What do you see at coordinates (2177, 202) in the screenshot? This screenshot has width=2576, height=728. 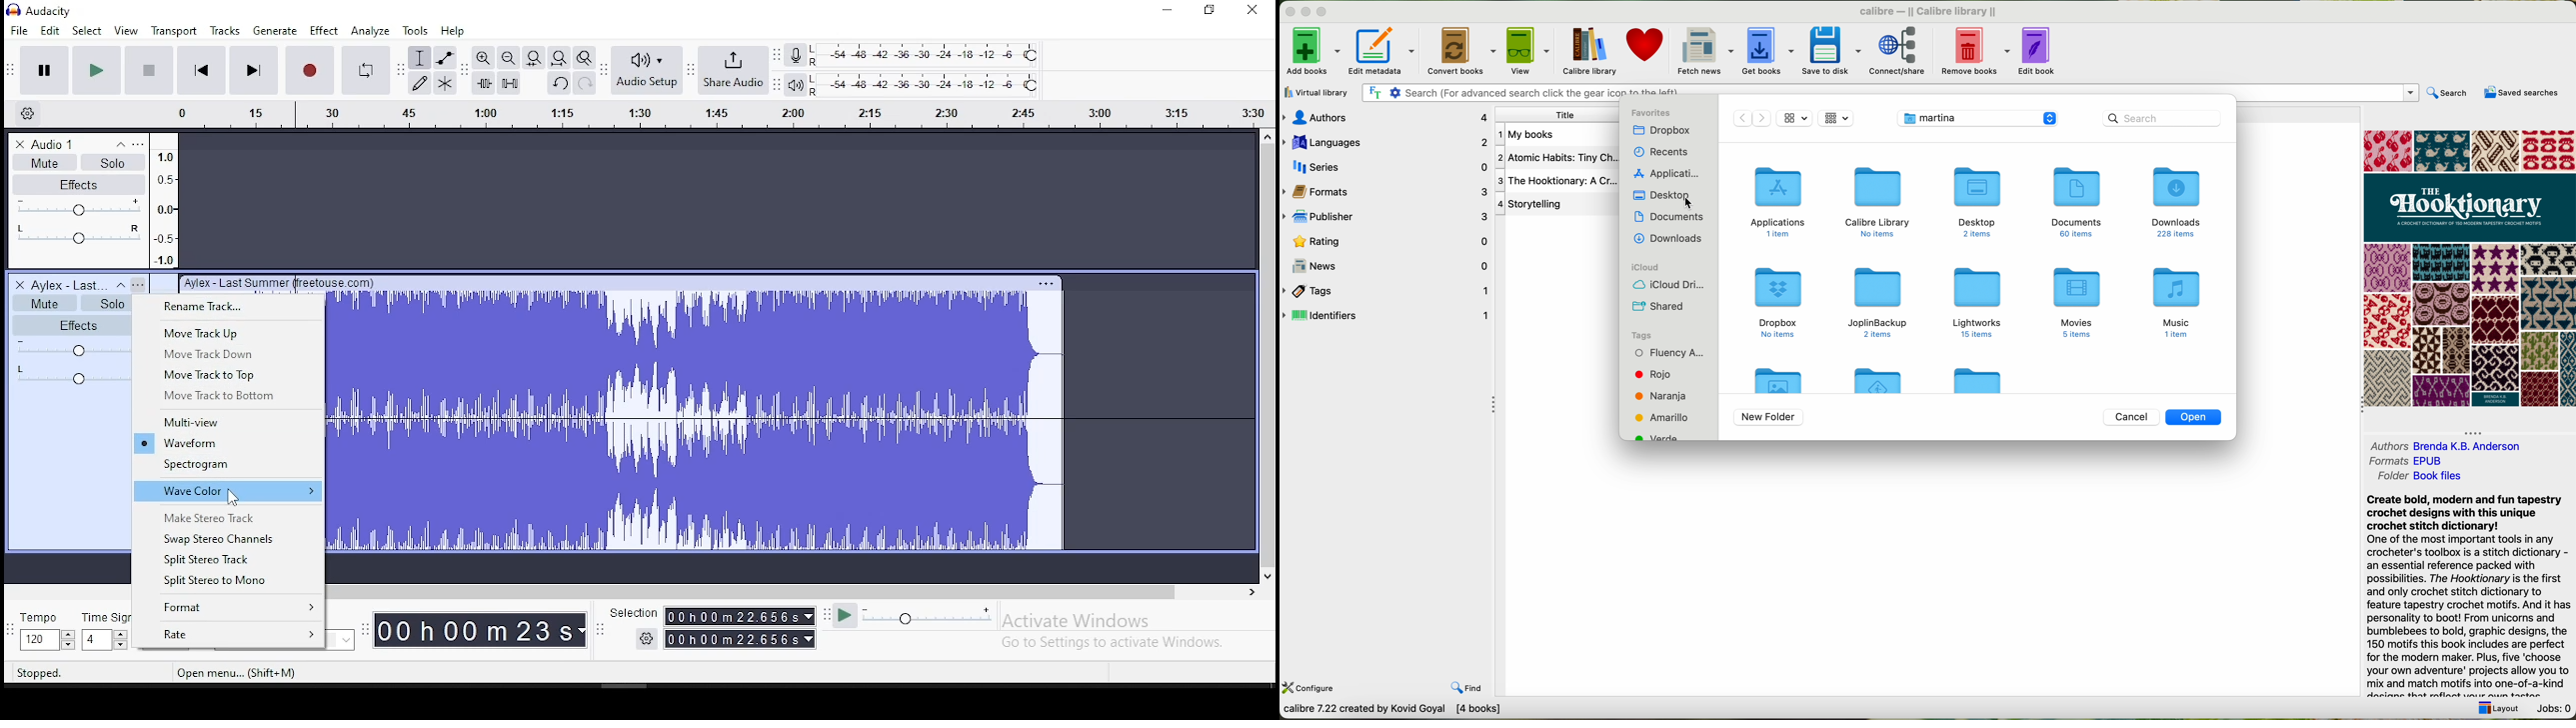 I see `downloads folder` at bounding box center [2177, 202].